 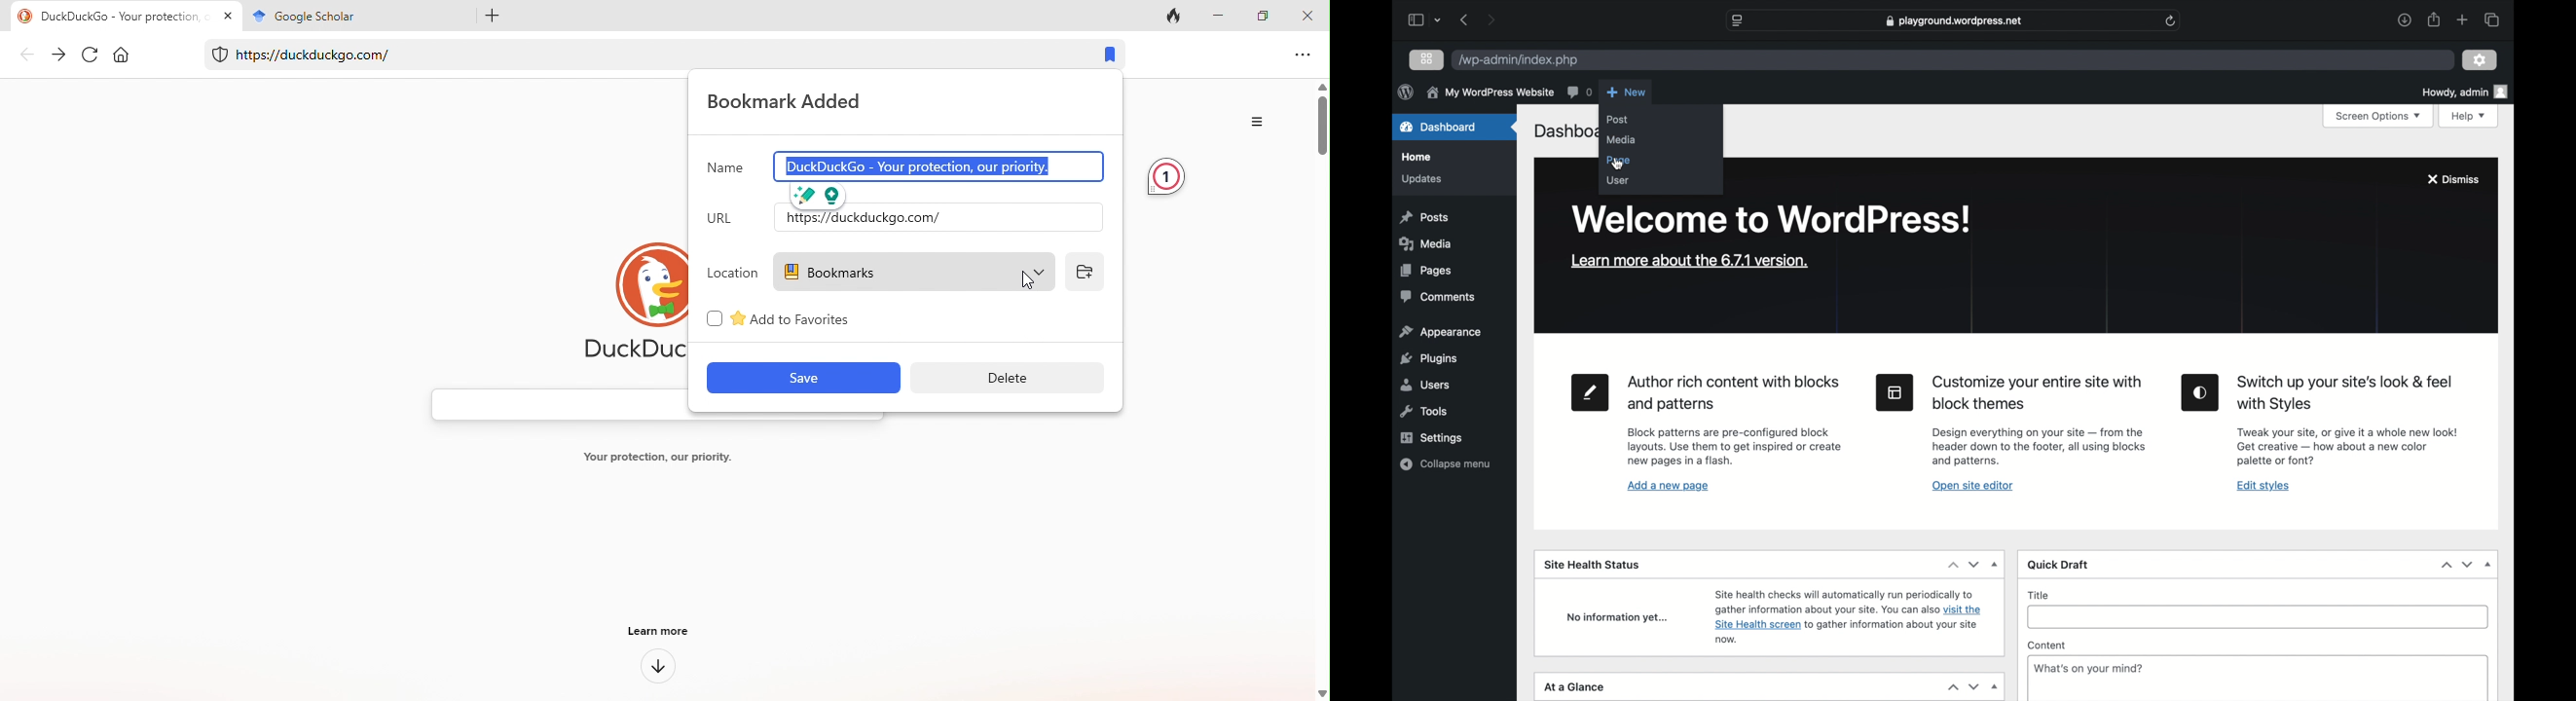 What do you see at coordinates (2433, 19) in the screenshot?
I see `share` at bounding box center [2433, 19].